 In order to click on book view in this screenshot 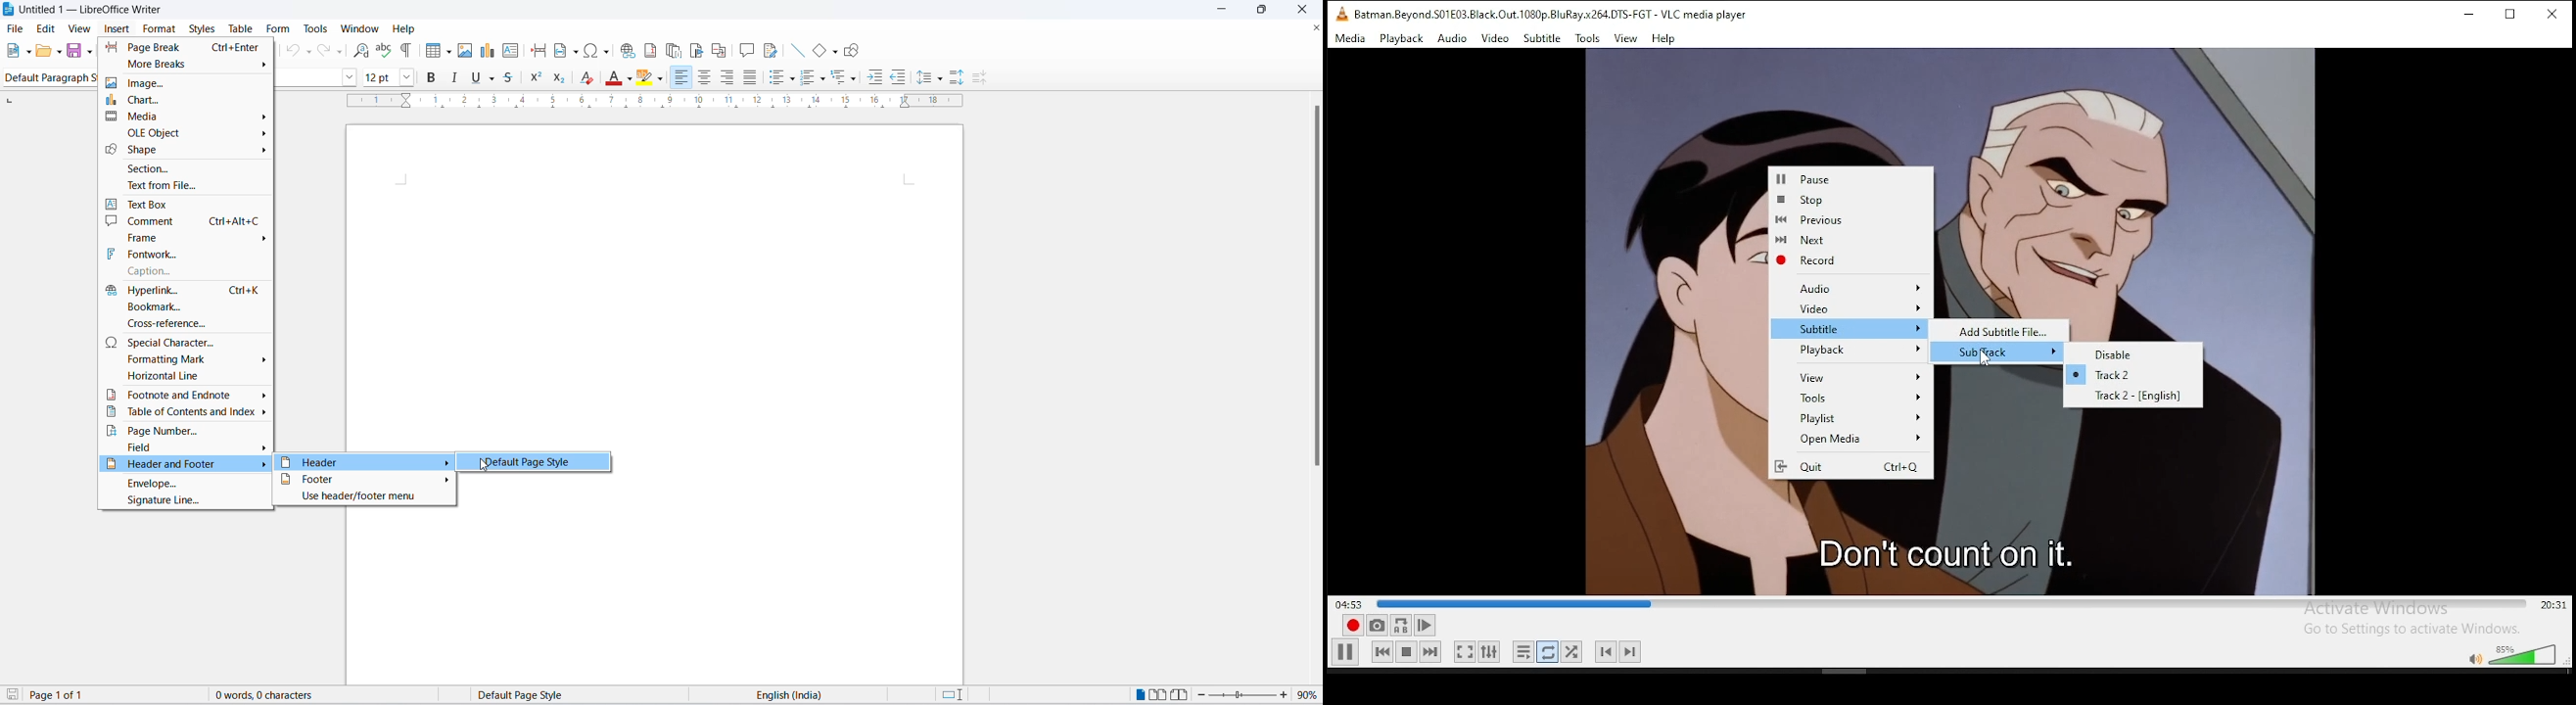, I will do `click(1178, 695)`.